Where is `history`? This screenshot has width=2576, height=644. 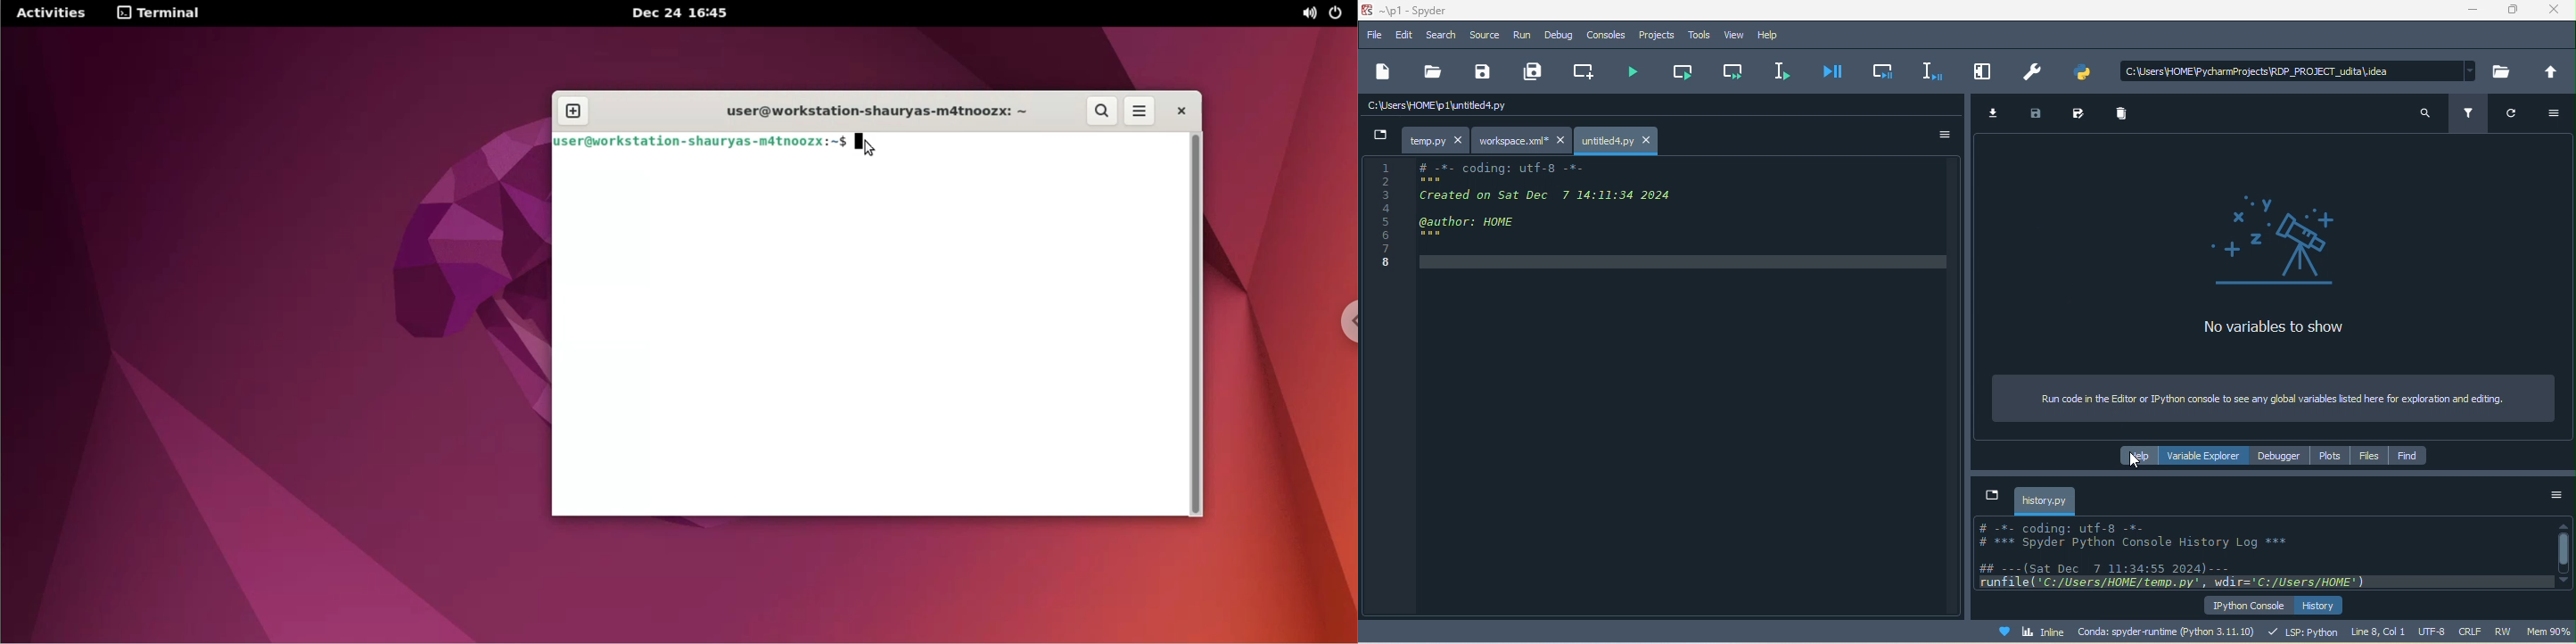
history is located at coordinates (2320, 606).